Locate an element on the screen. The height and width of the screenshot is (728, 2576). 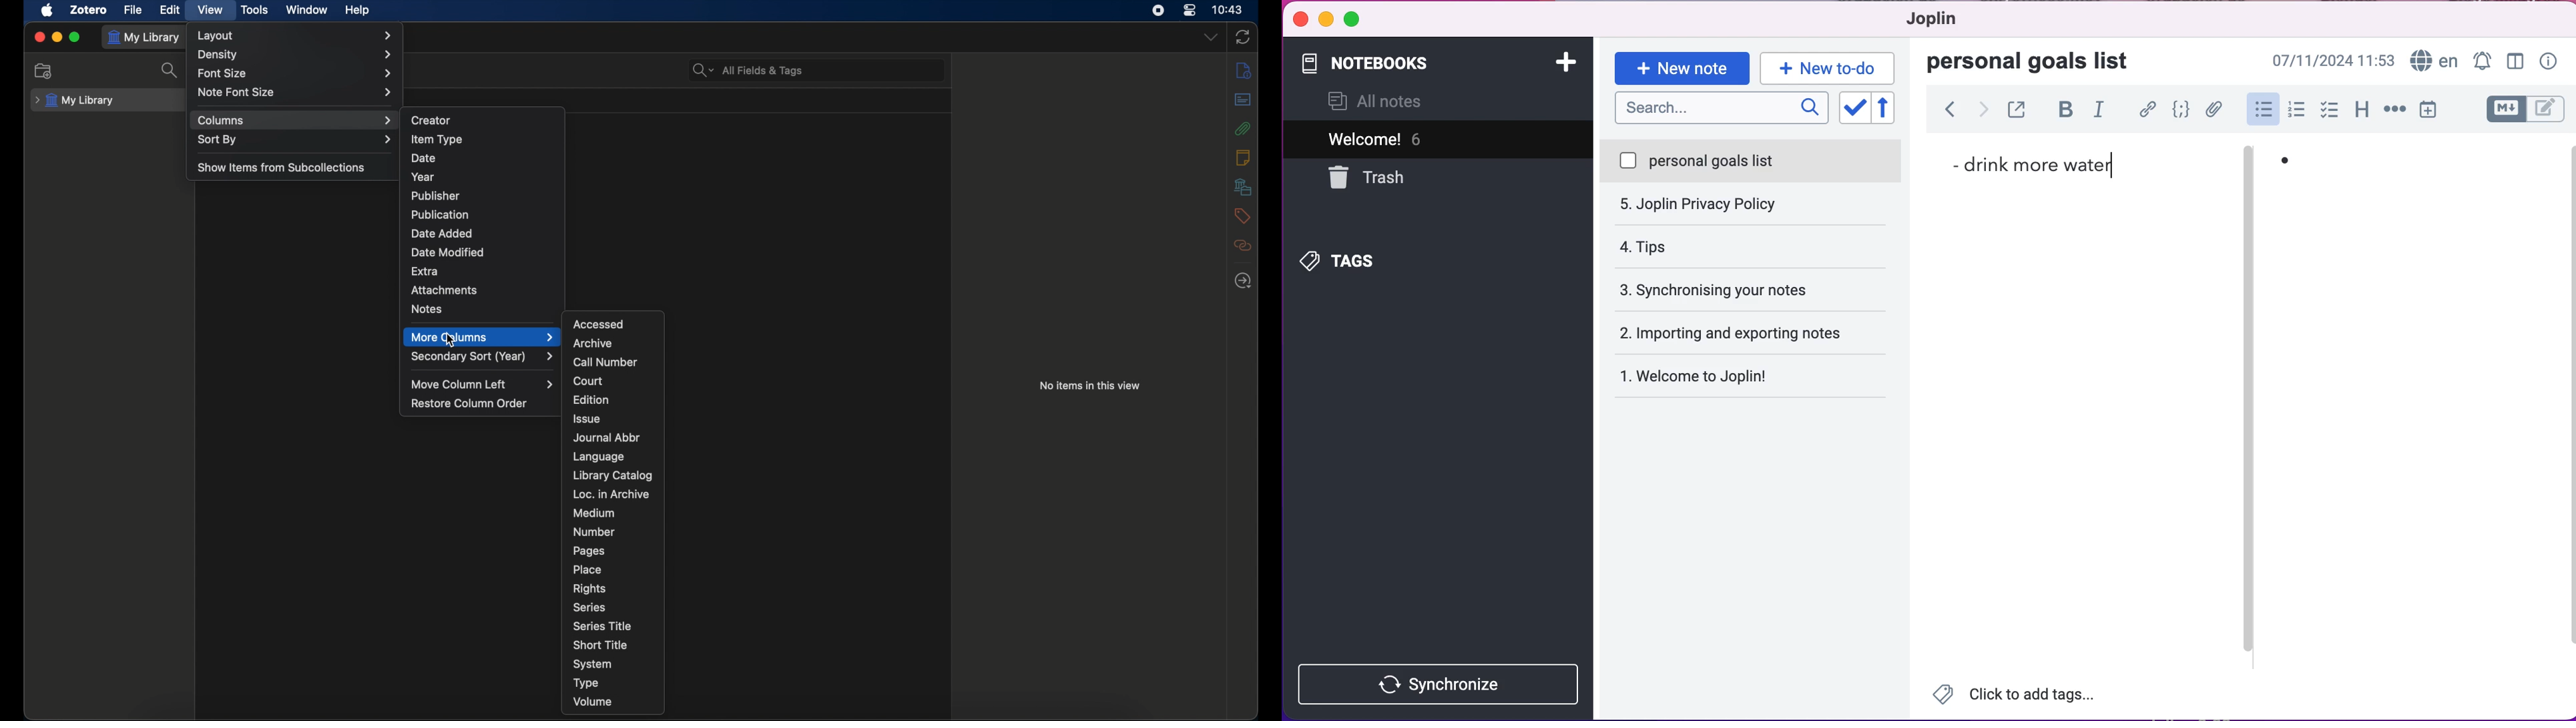
hyperlink is located at coordinates (2148, 110).